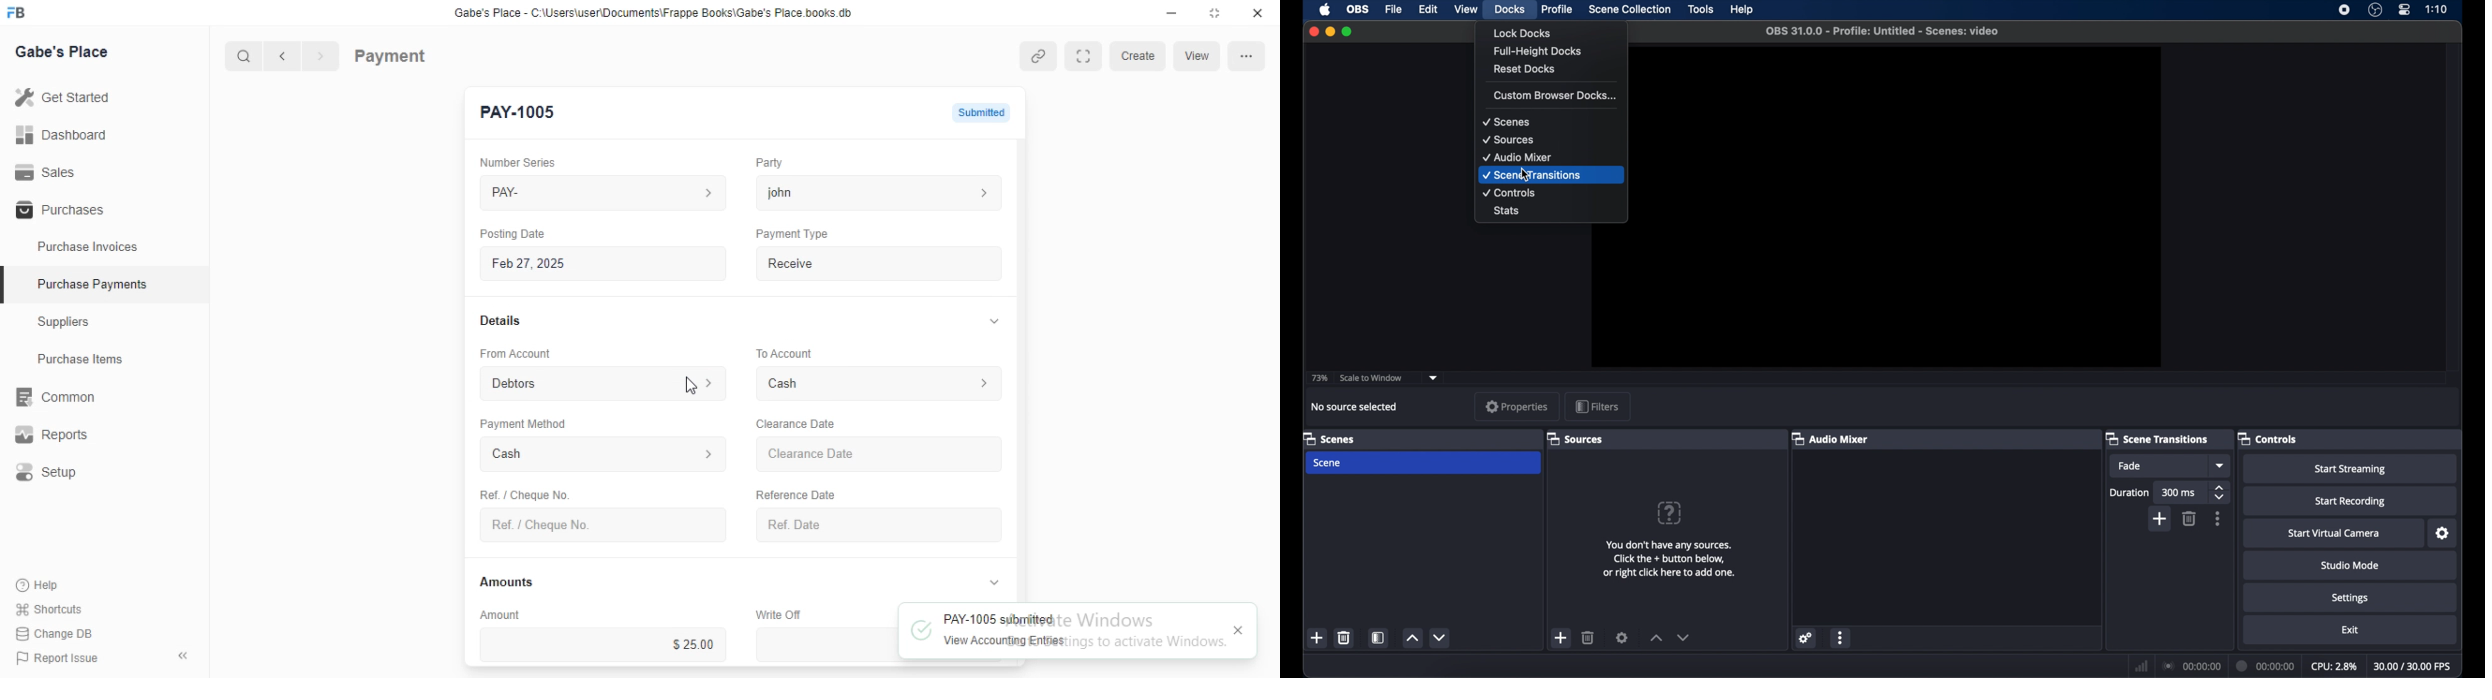 The image size is (2492, 700). I want to click on New Entry, so click(522, 113).